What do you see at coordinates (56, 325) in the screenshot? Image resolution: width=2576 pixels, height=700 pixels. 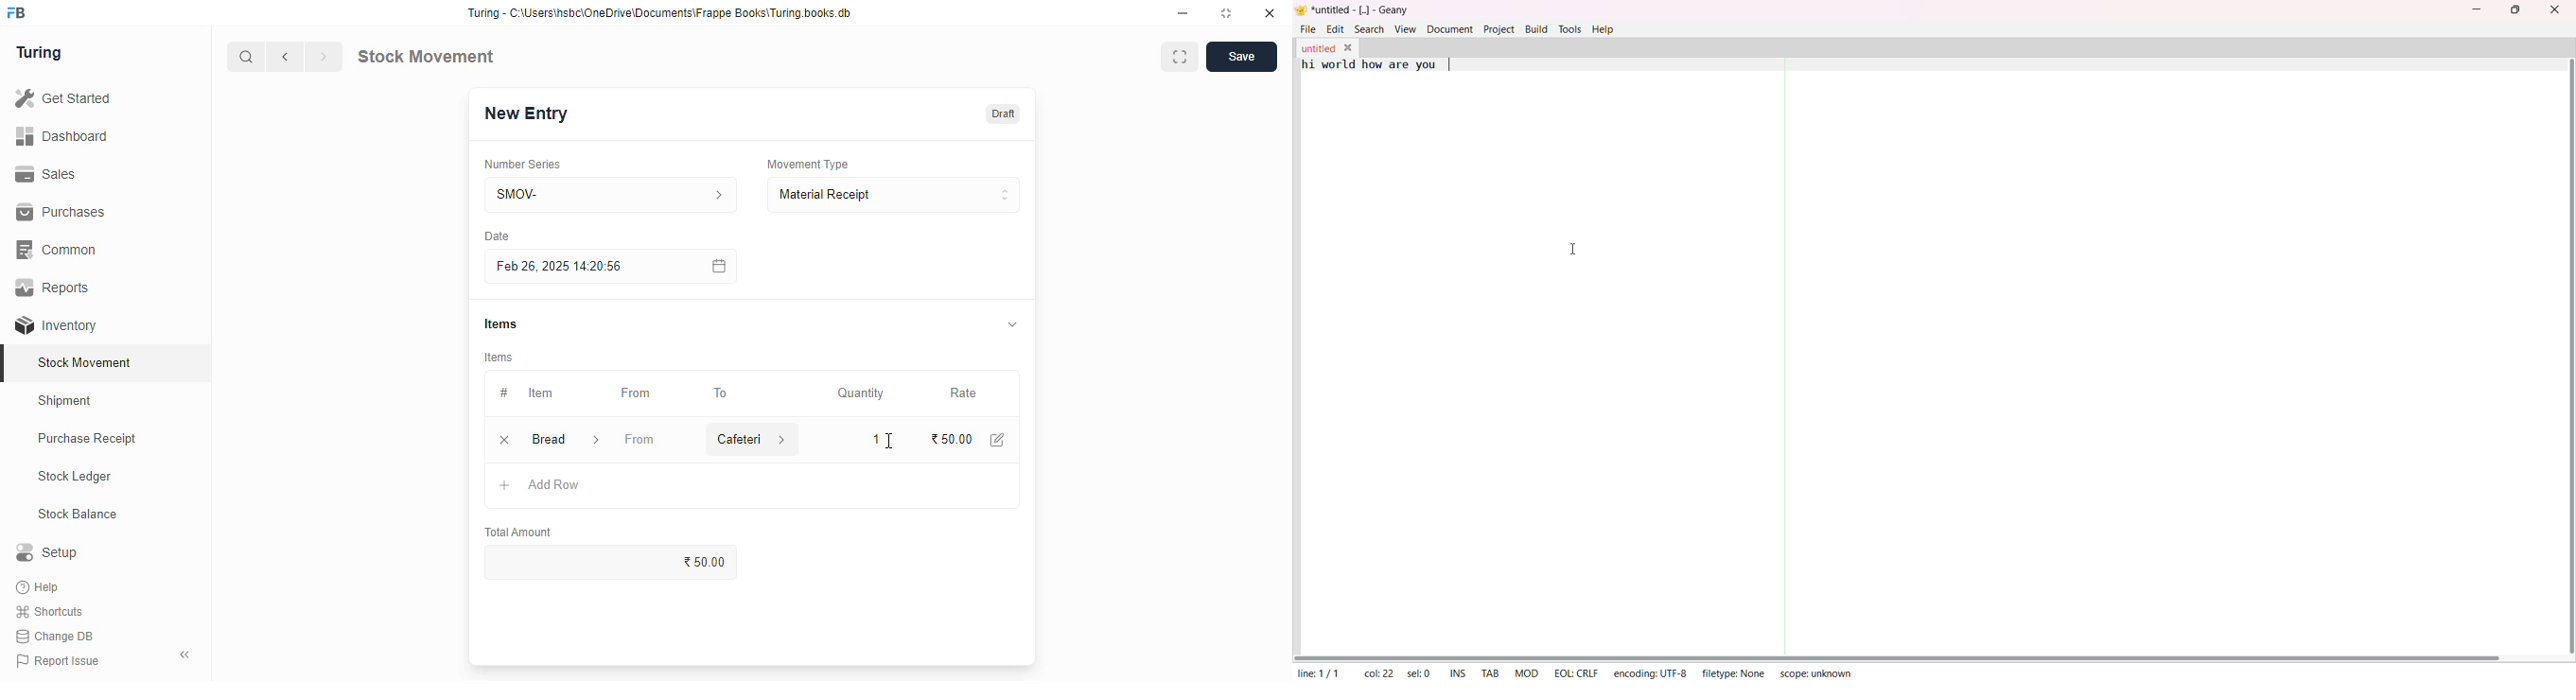 I see `inventory` at bounding box center [56, 325].